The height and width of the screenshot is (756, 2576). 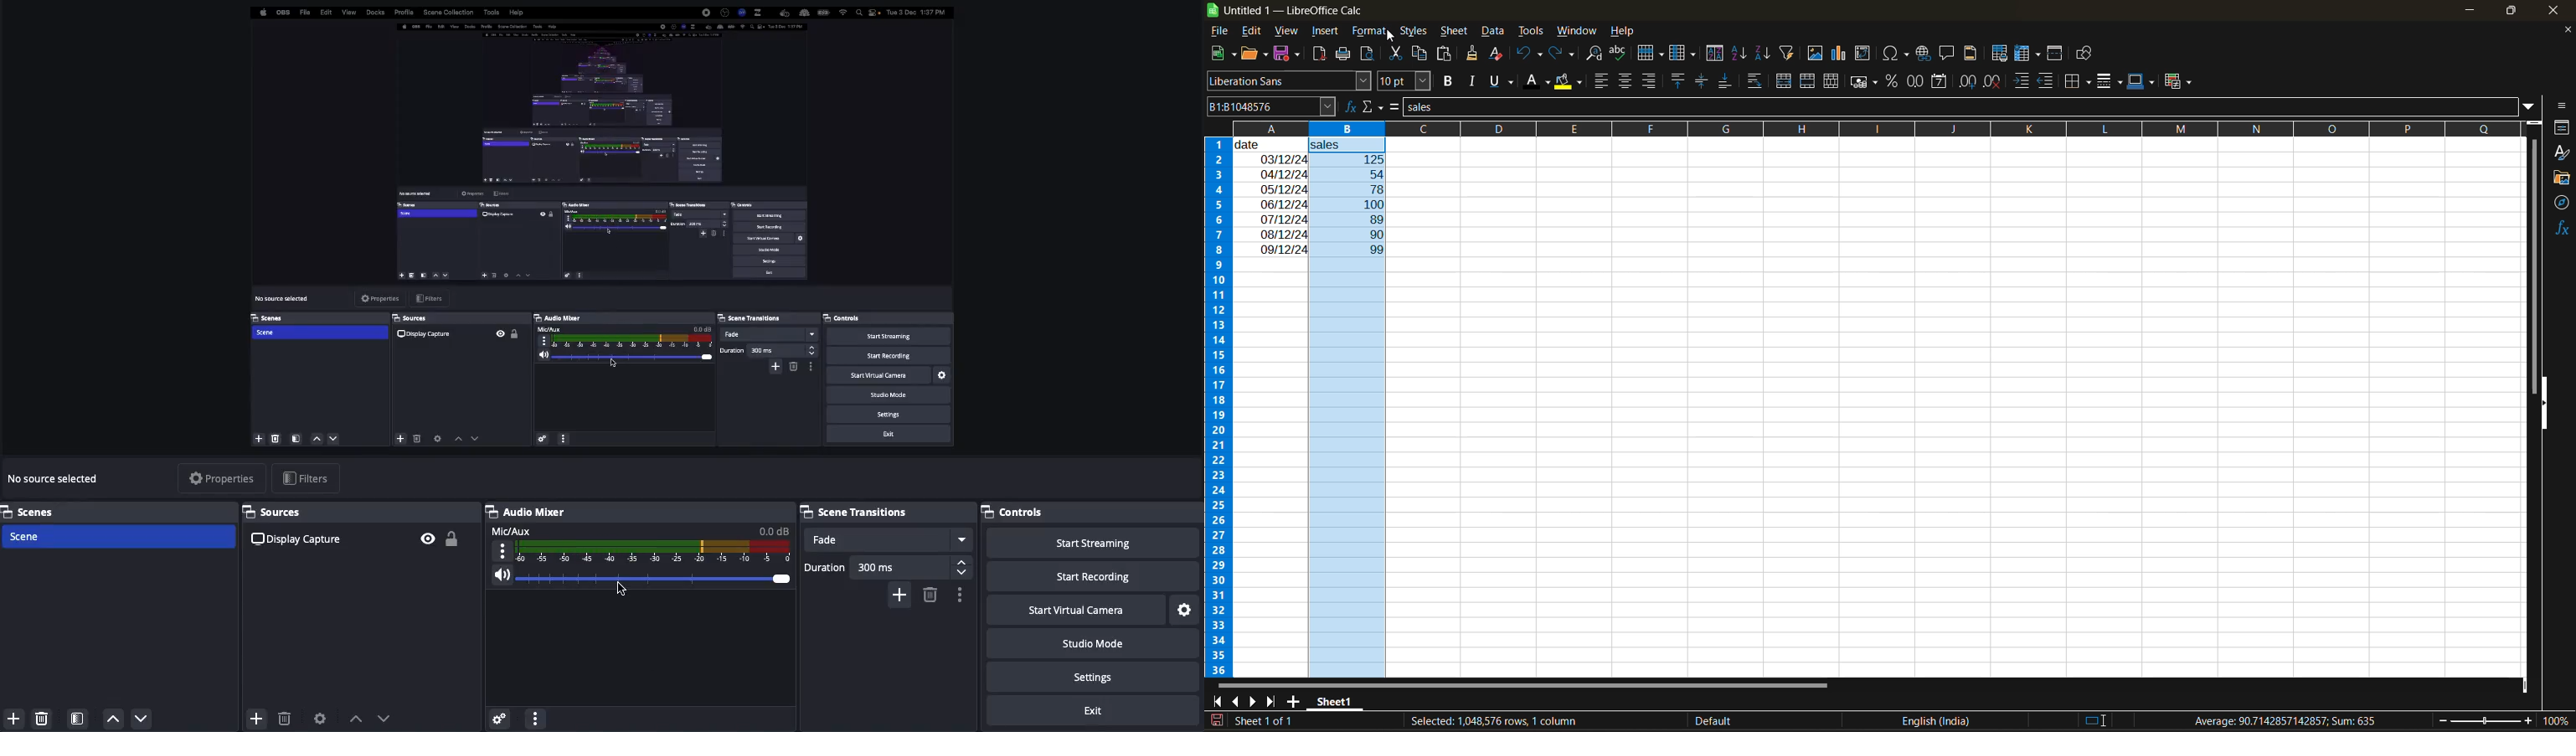 I want to click on insert chart, so click(x=1843, y=54).